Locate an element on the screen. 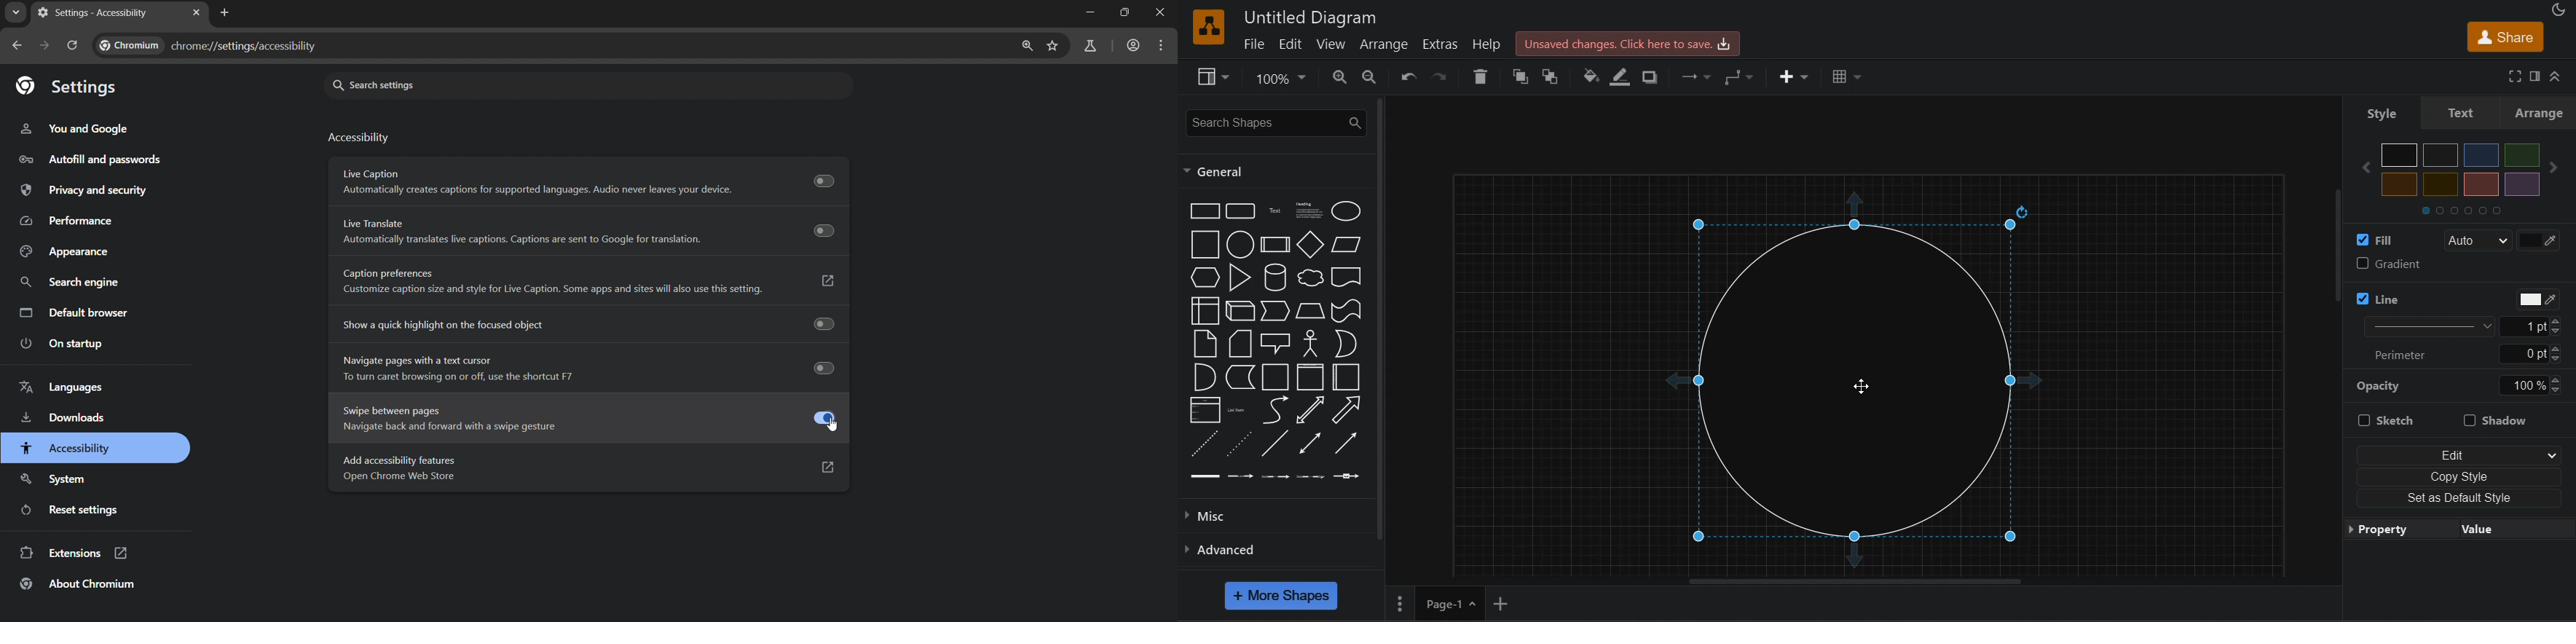  chrome://settings/accessibility is located at coordinates (212, 47).